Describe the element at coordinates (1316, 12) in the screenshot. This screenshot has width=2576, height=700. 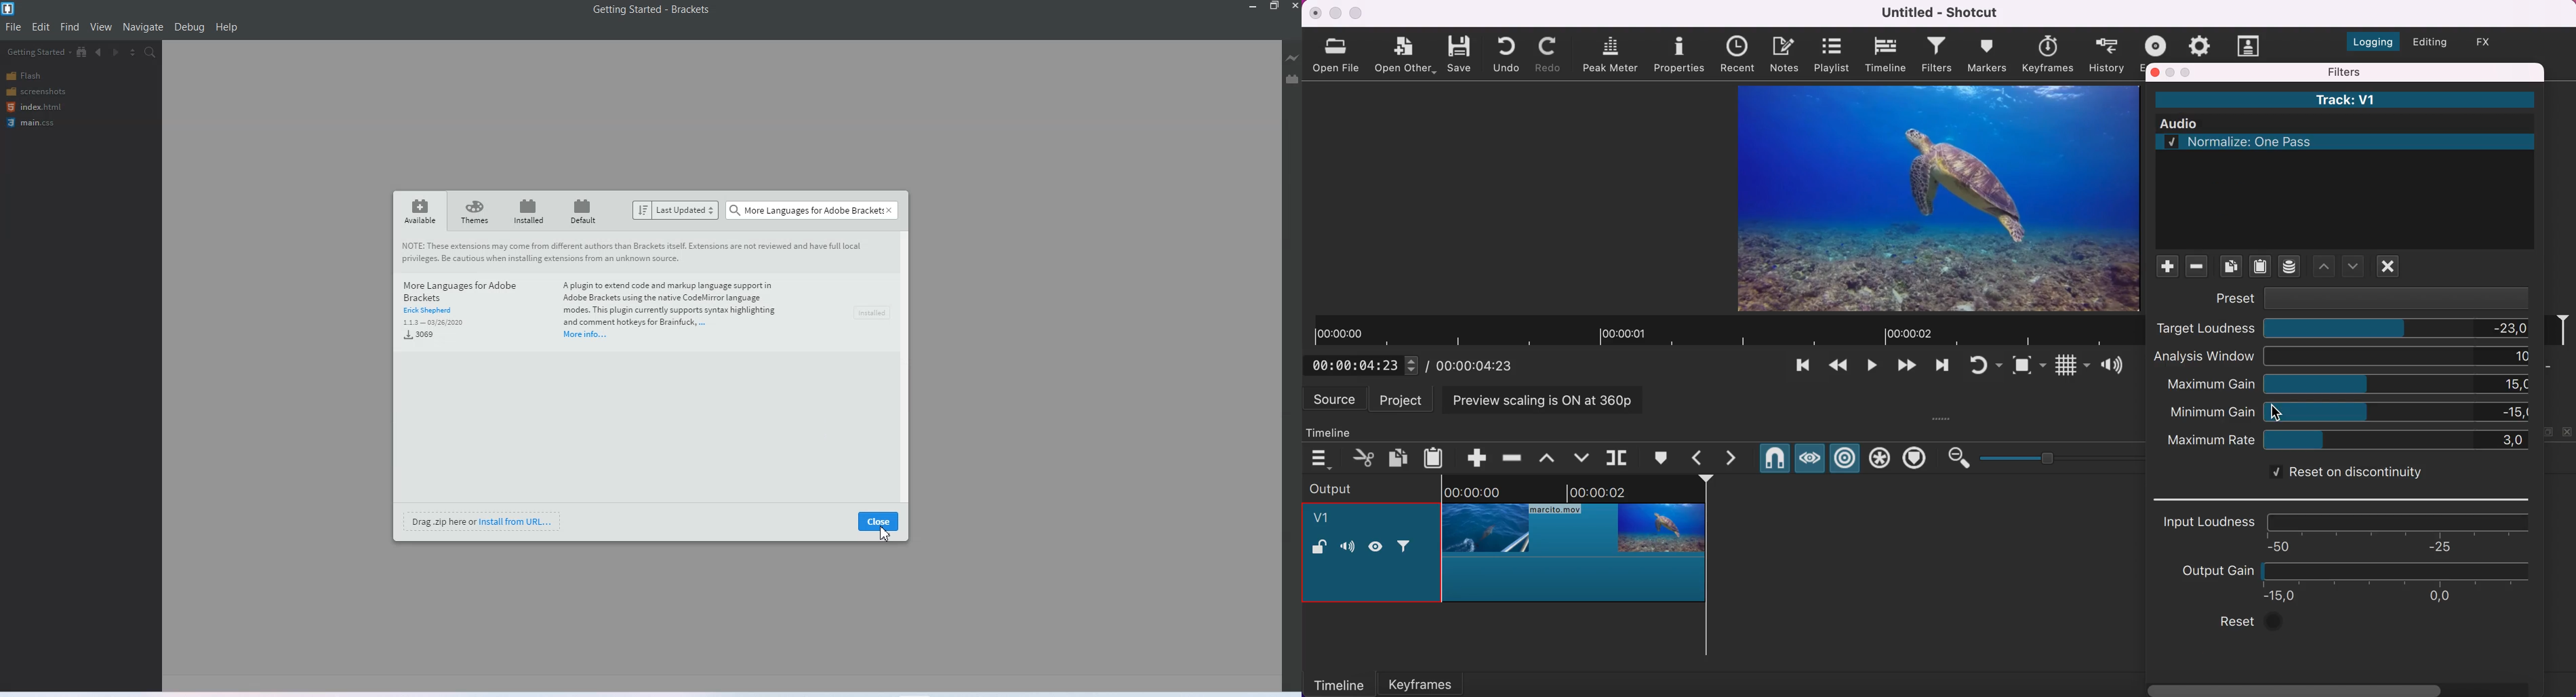
I see `close` at that location.